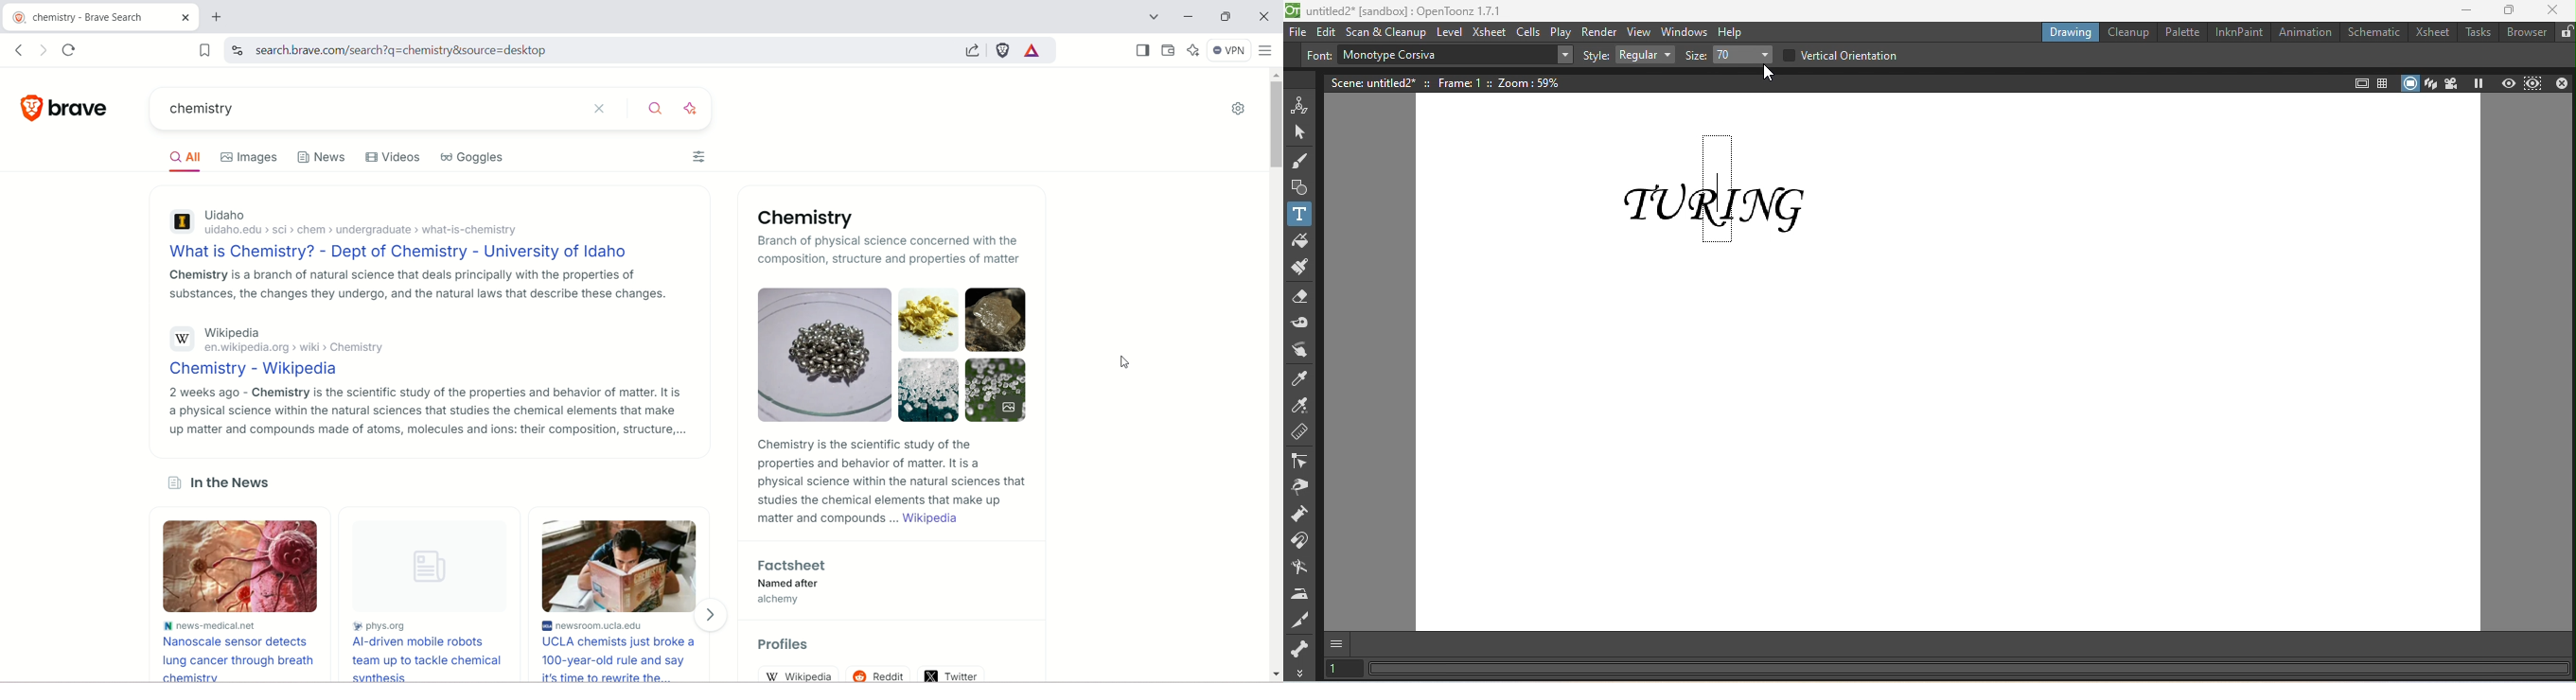 The width and height of the screenshot is (2576, 700). I want to click on Paint brush tool, so click(1299, 266).